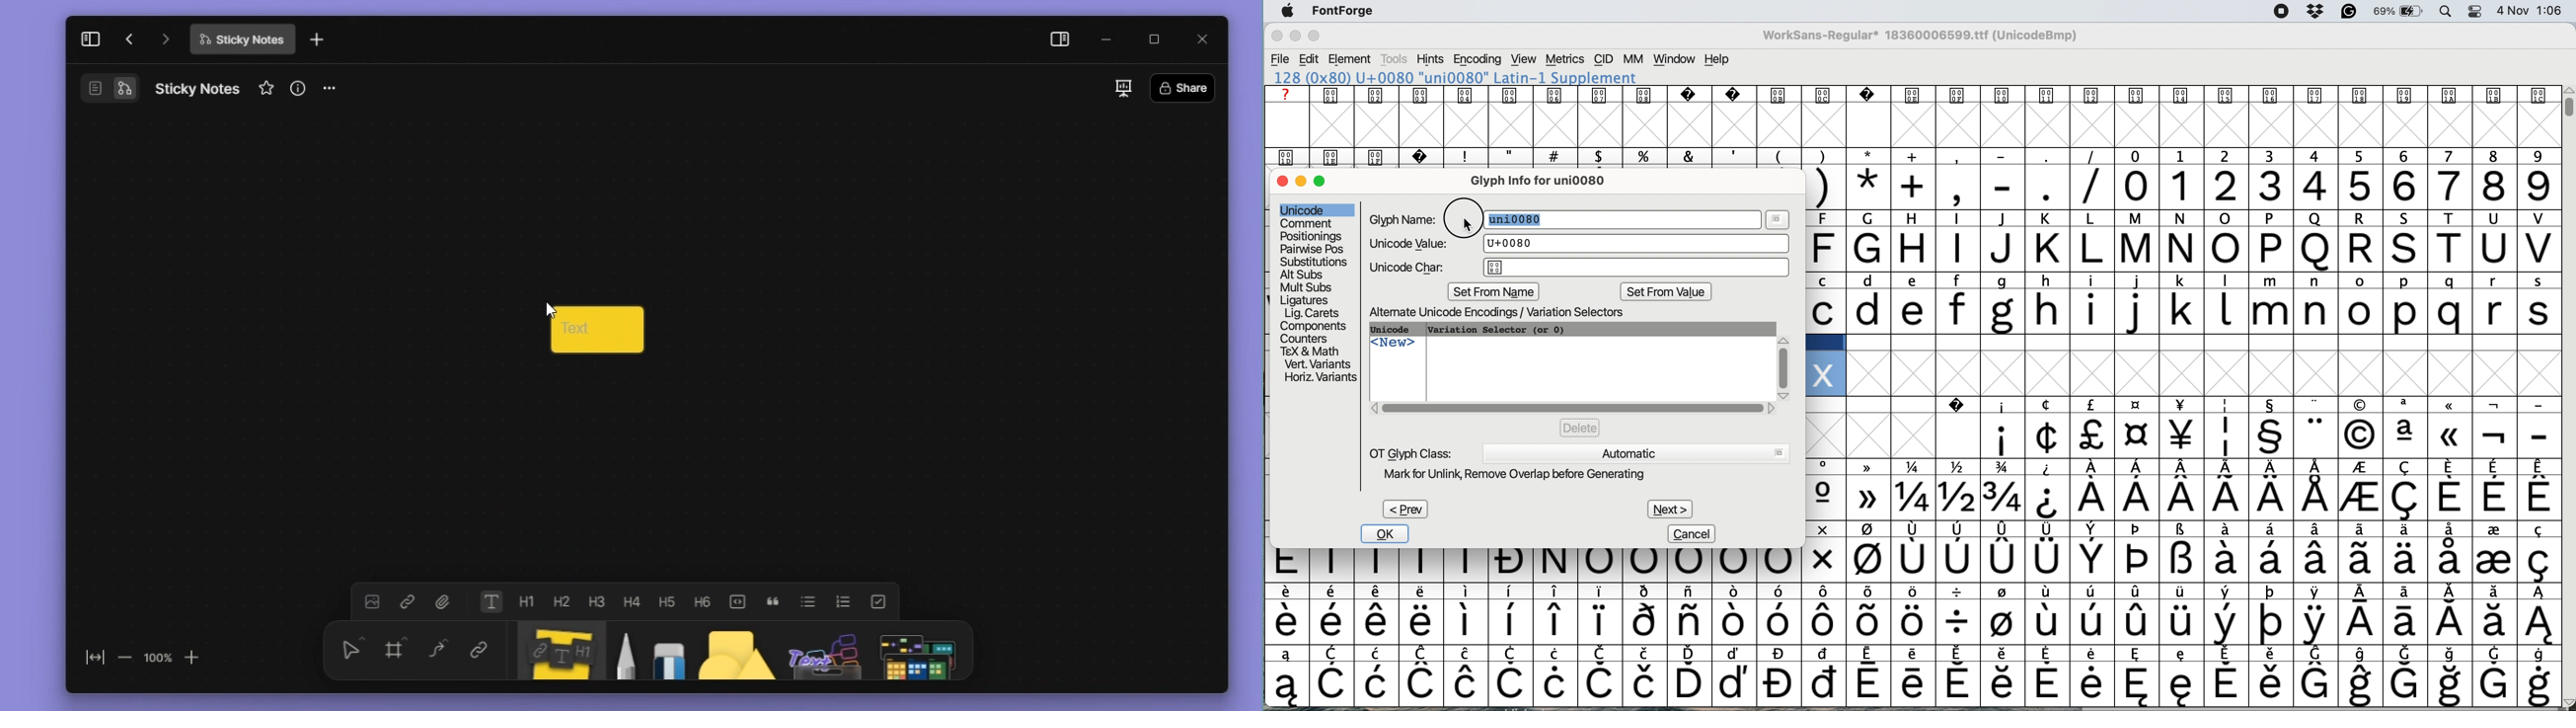 The height and width of the screenshot is (728, 2576). I want to click on close, so click(1282, 182).